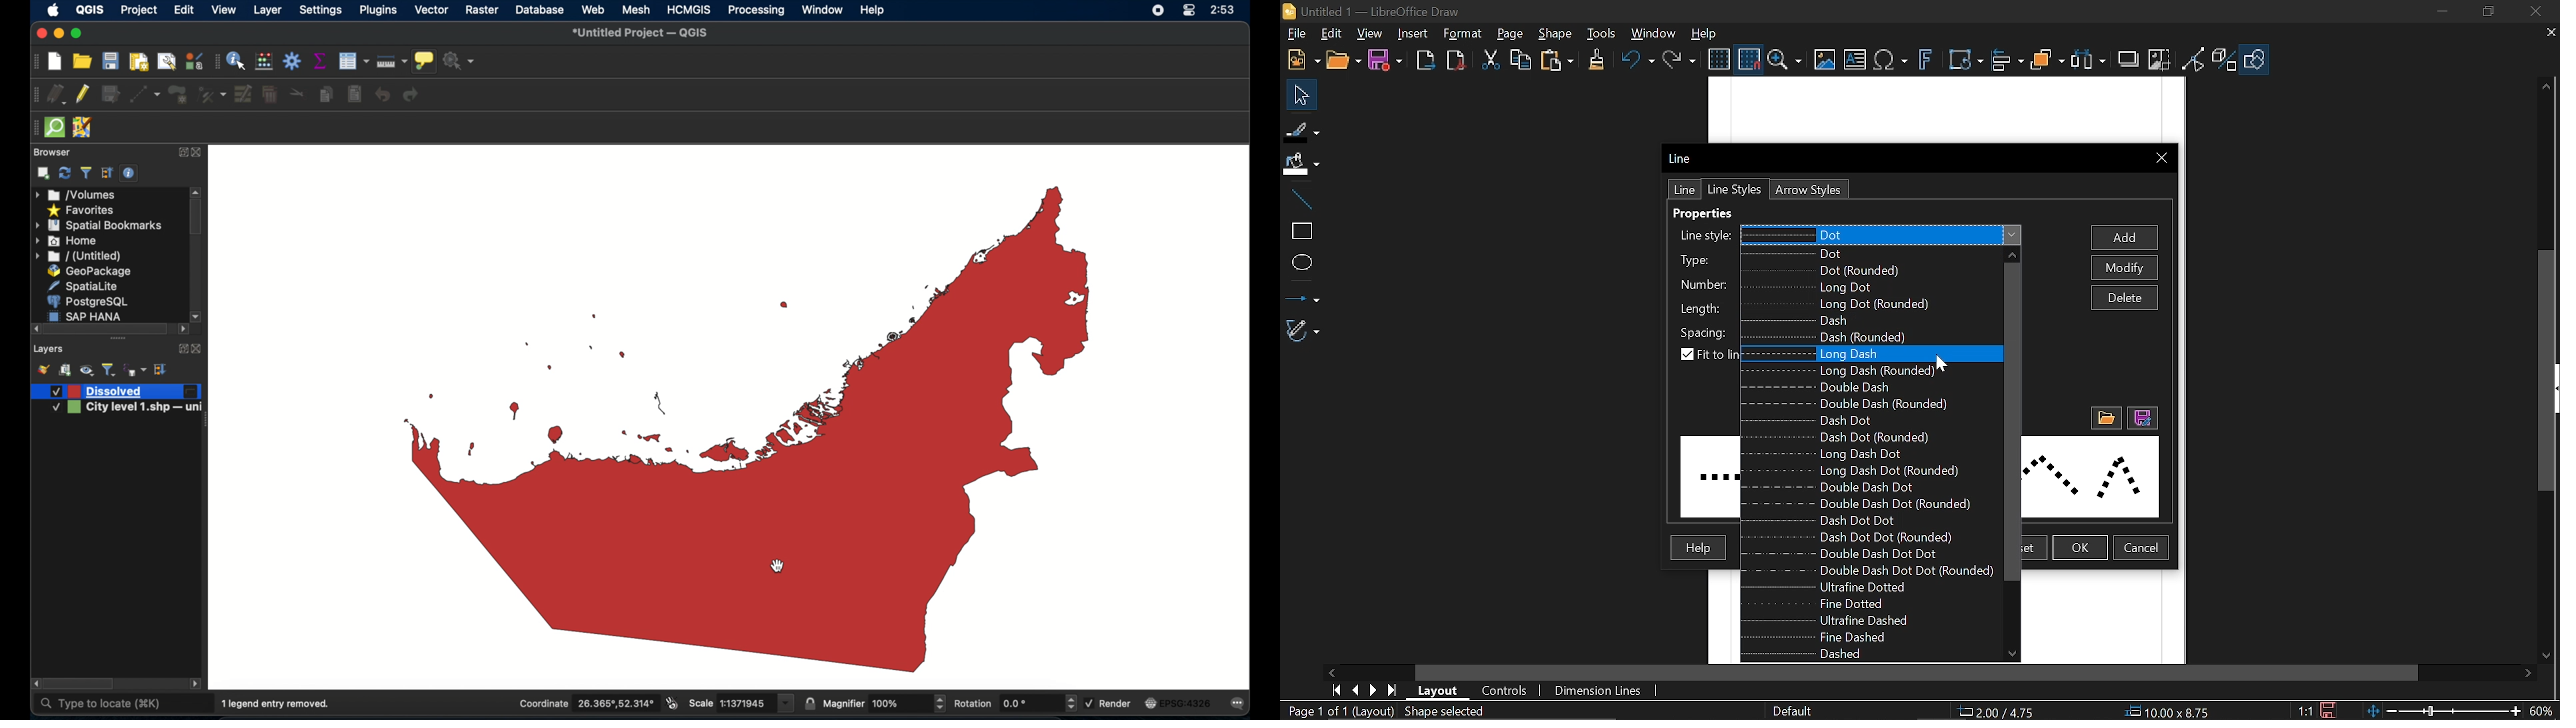  I want to click on workspace, so click(2102, 617).